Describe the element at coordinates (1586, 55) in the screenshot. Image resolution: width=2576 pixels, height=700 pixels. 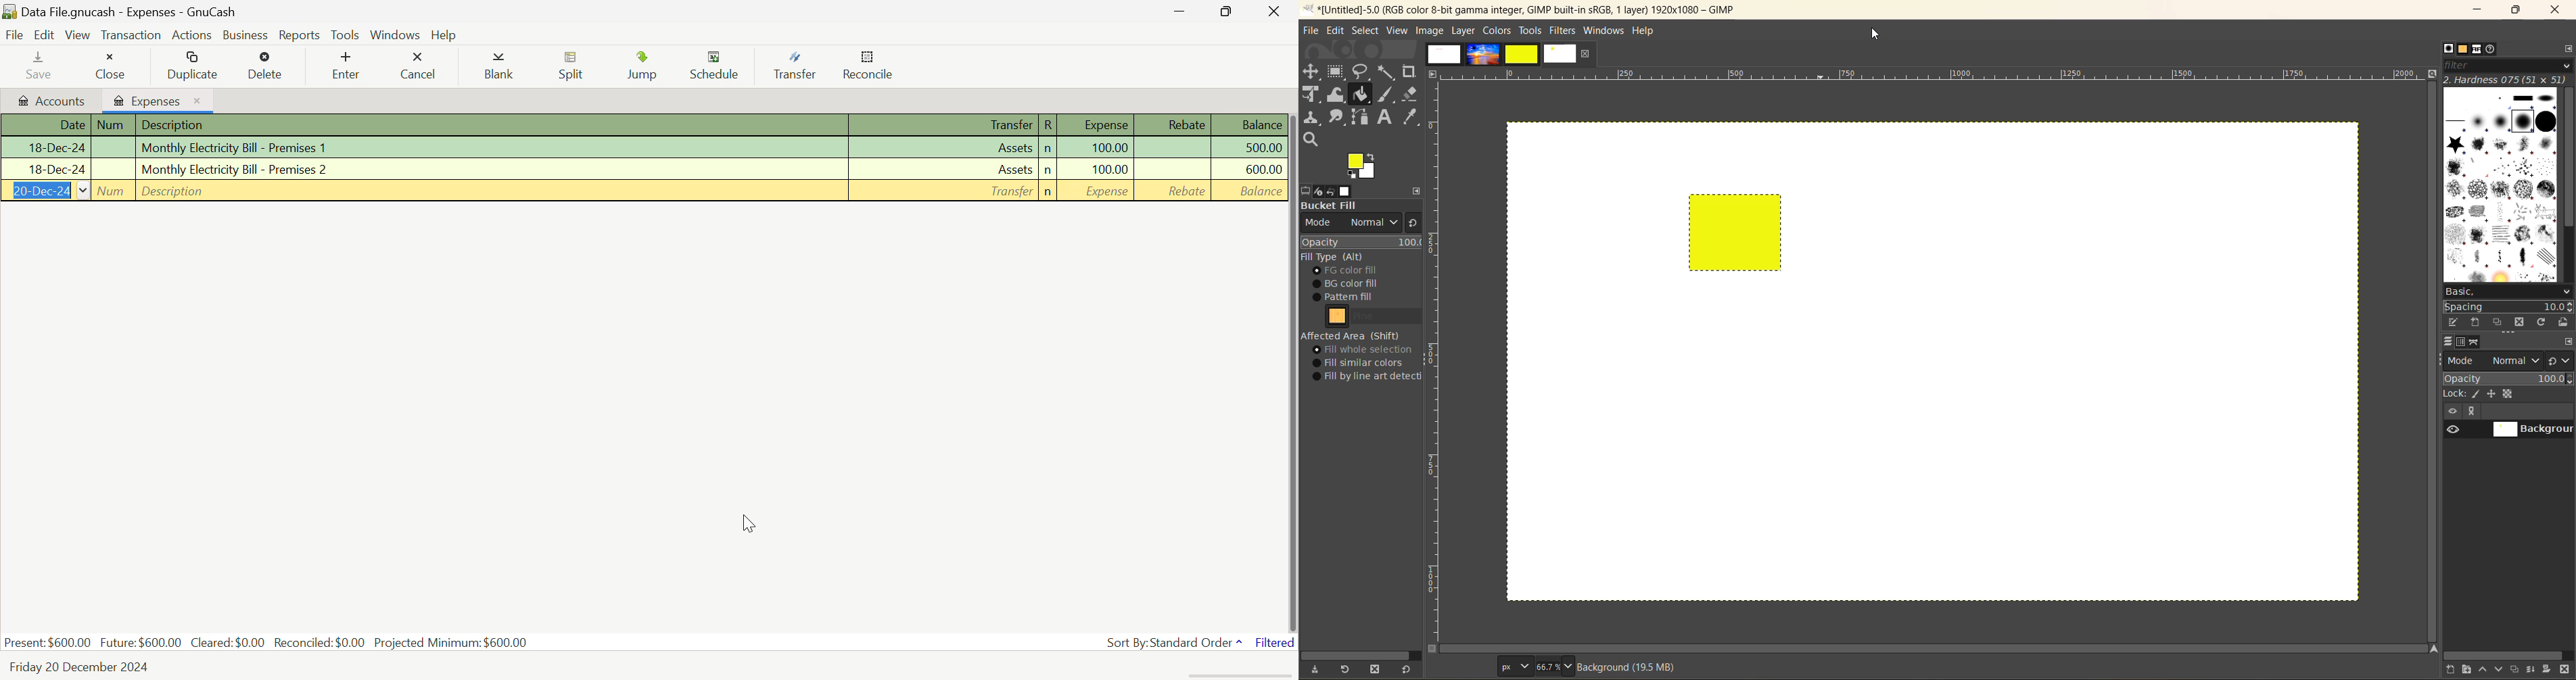
I see `close` at that location.